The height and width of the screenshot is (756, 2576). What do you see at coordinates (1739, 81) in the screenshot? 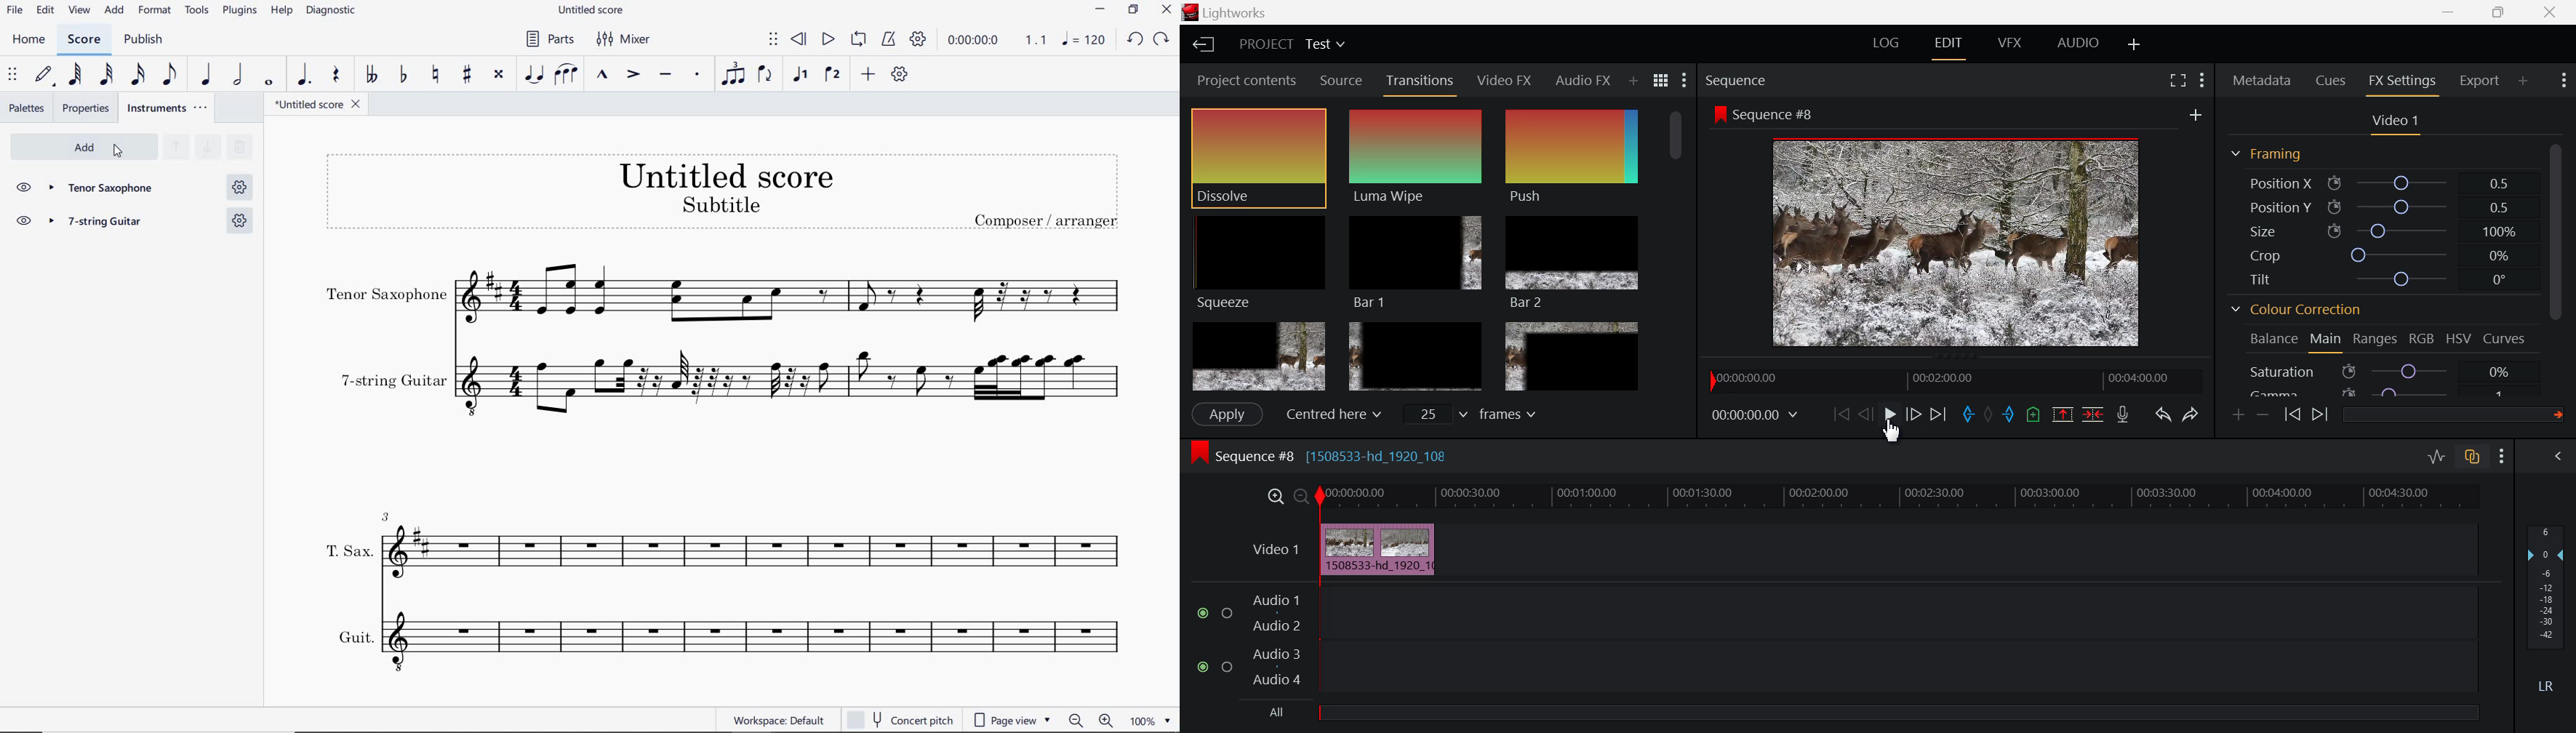
I see `Sequence ` at bounding box center [1739, 81].